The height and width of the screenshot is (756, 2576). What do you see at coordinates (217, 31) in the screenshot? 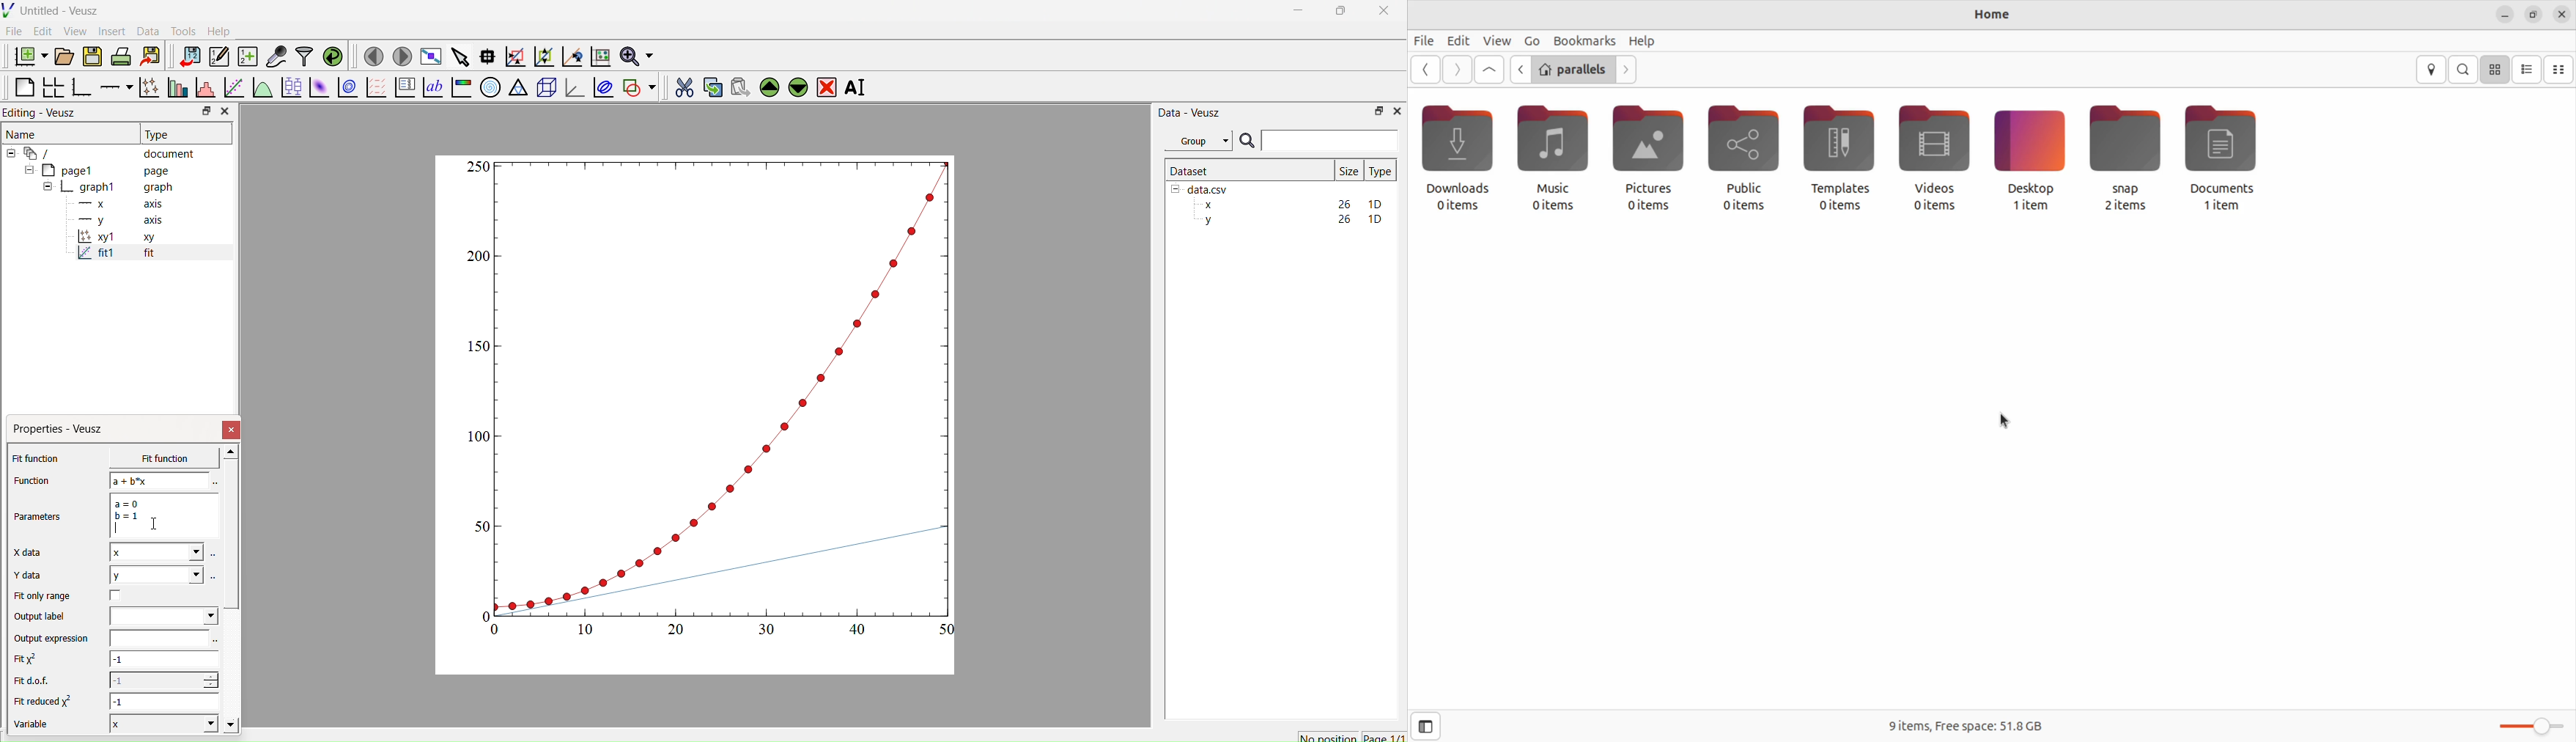
I see `Help` at bounding box center [217, 31].